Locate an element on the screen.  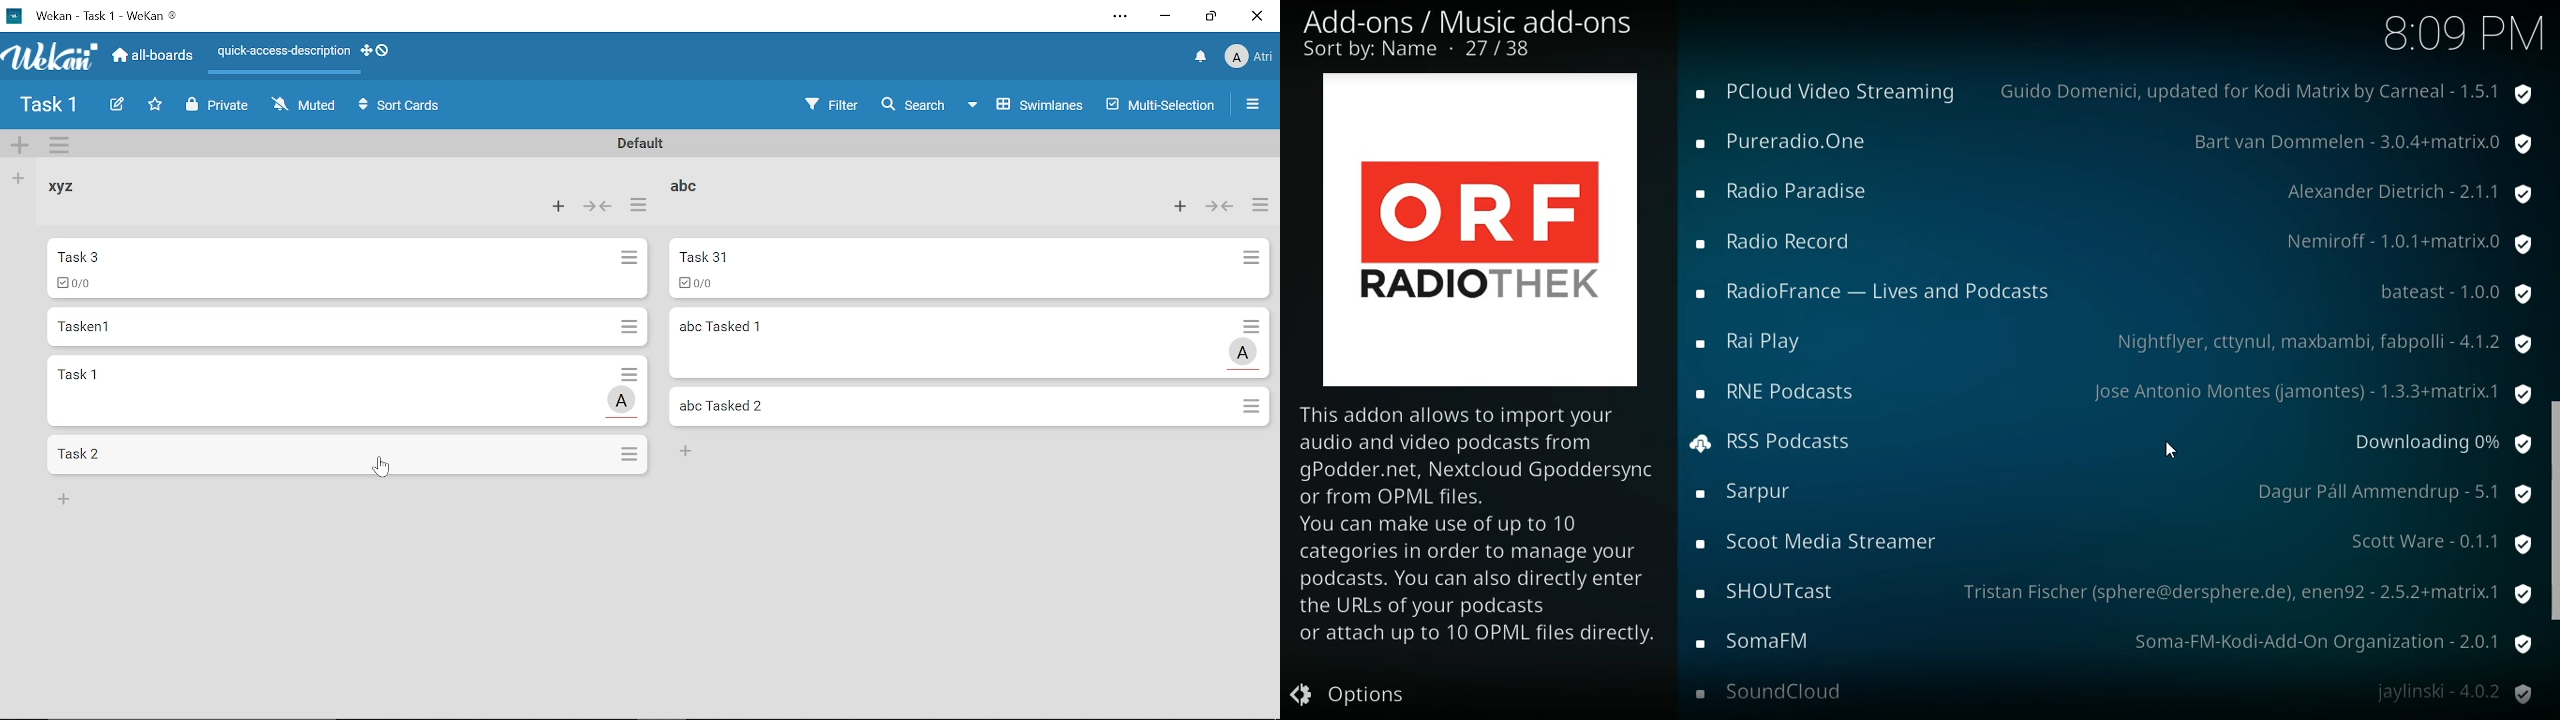
Pureradio.One is located at coordinates (1791, 141).